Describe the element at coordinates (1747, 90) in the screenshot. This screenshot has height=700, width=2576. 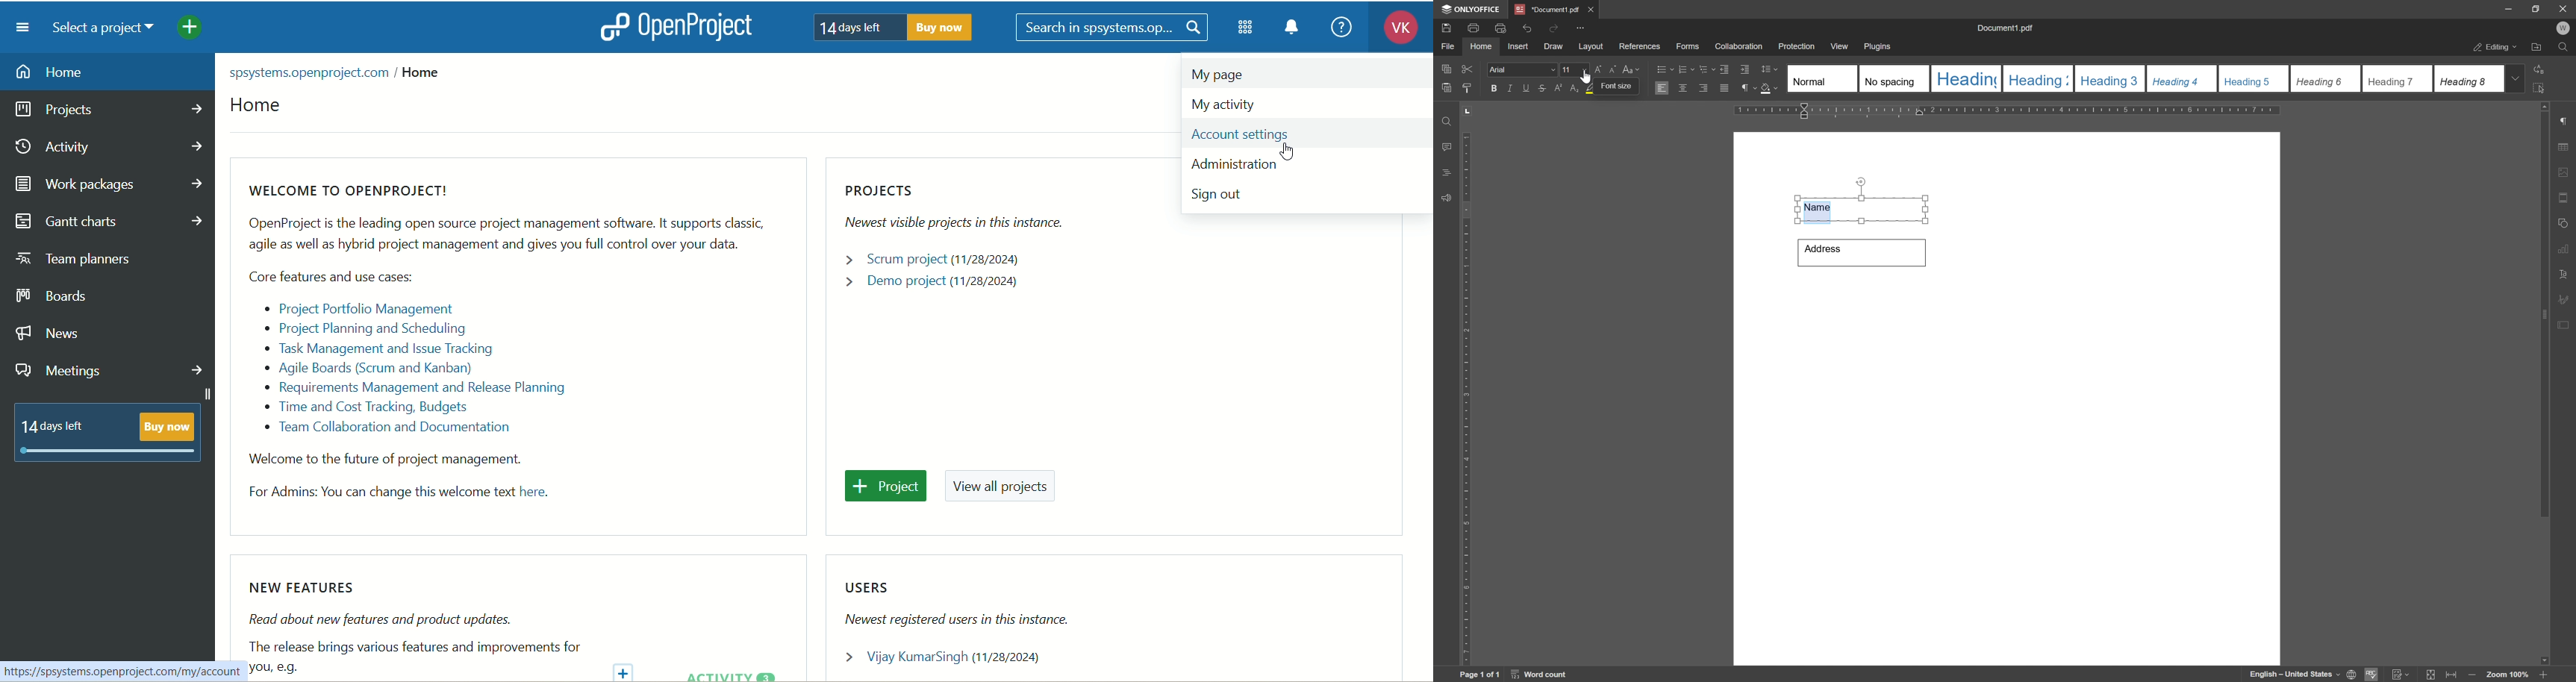
I see `non printing characters` at that location.